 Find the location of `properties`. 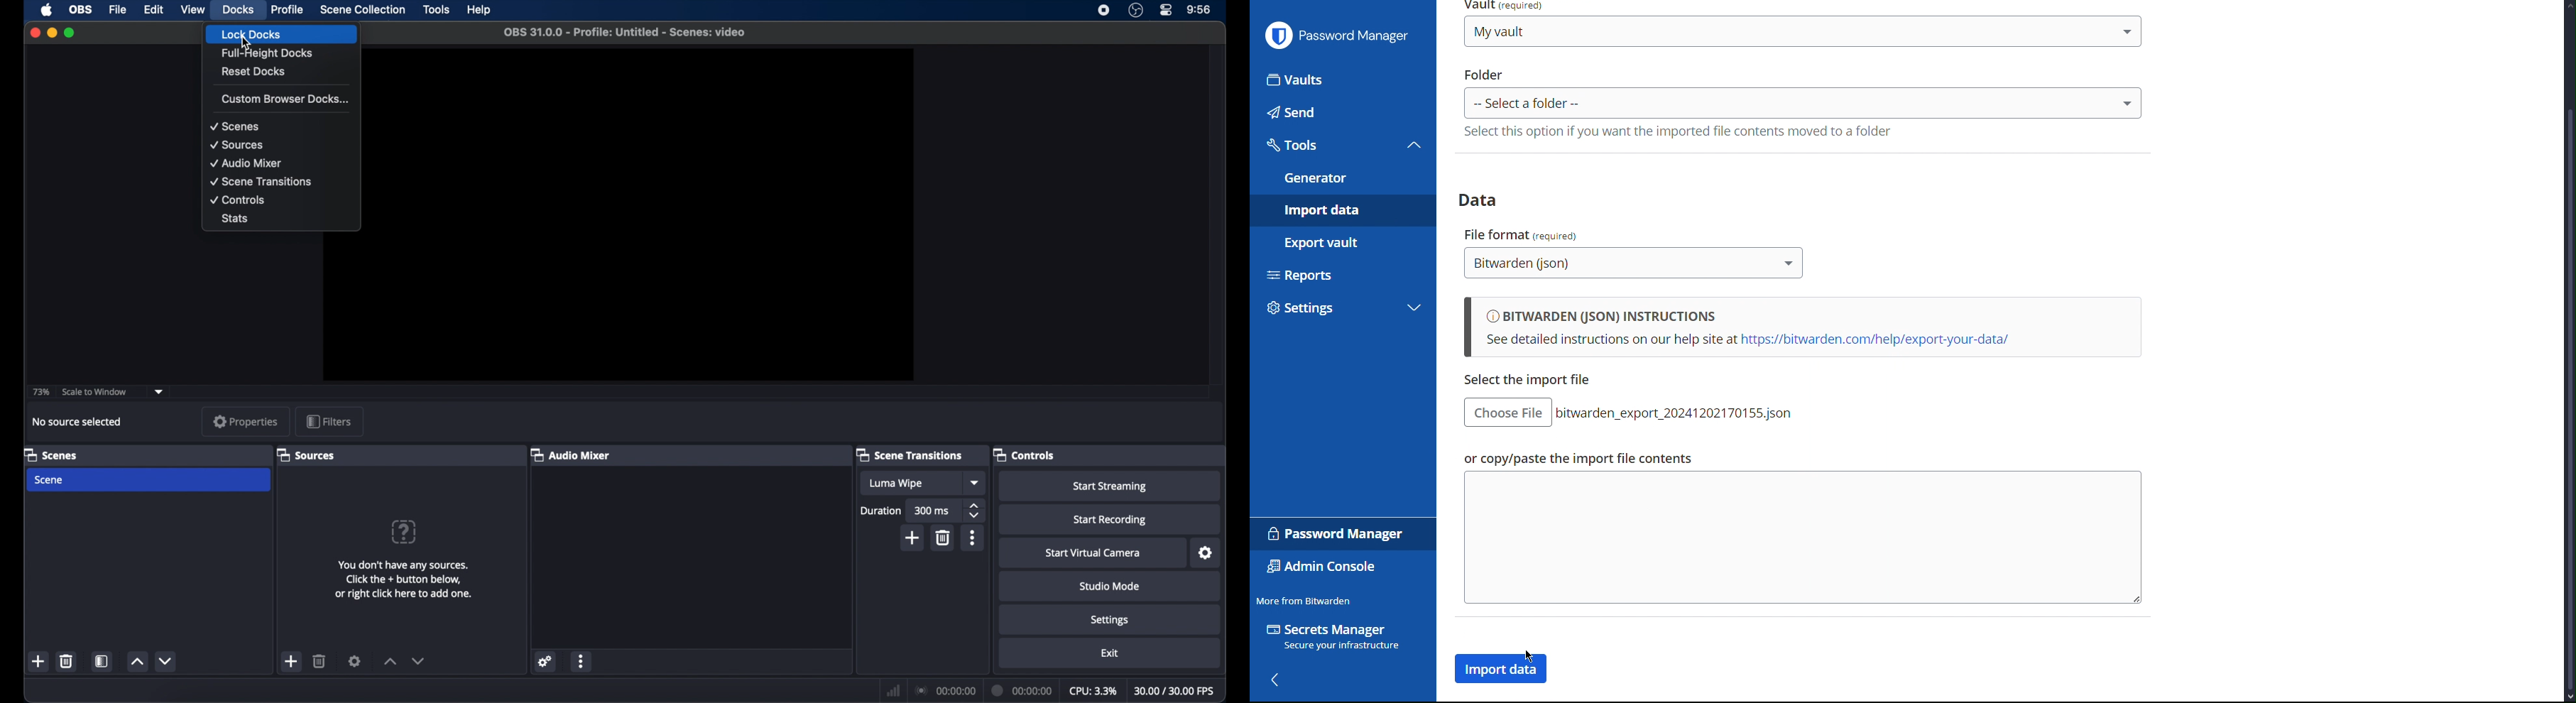

properties is located at coordinates (246, 422).